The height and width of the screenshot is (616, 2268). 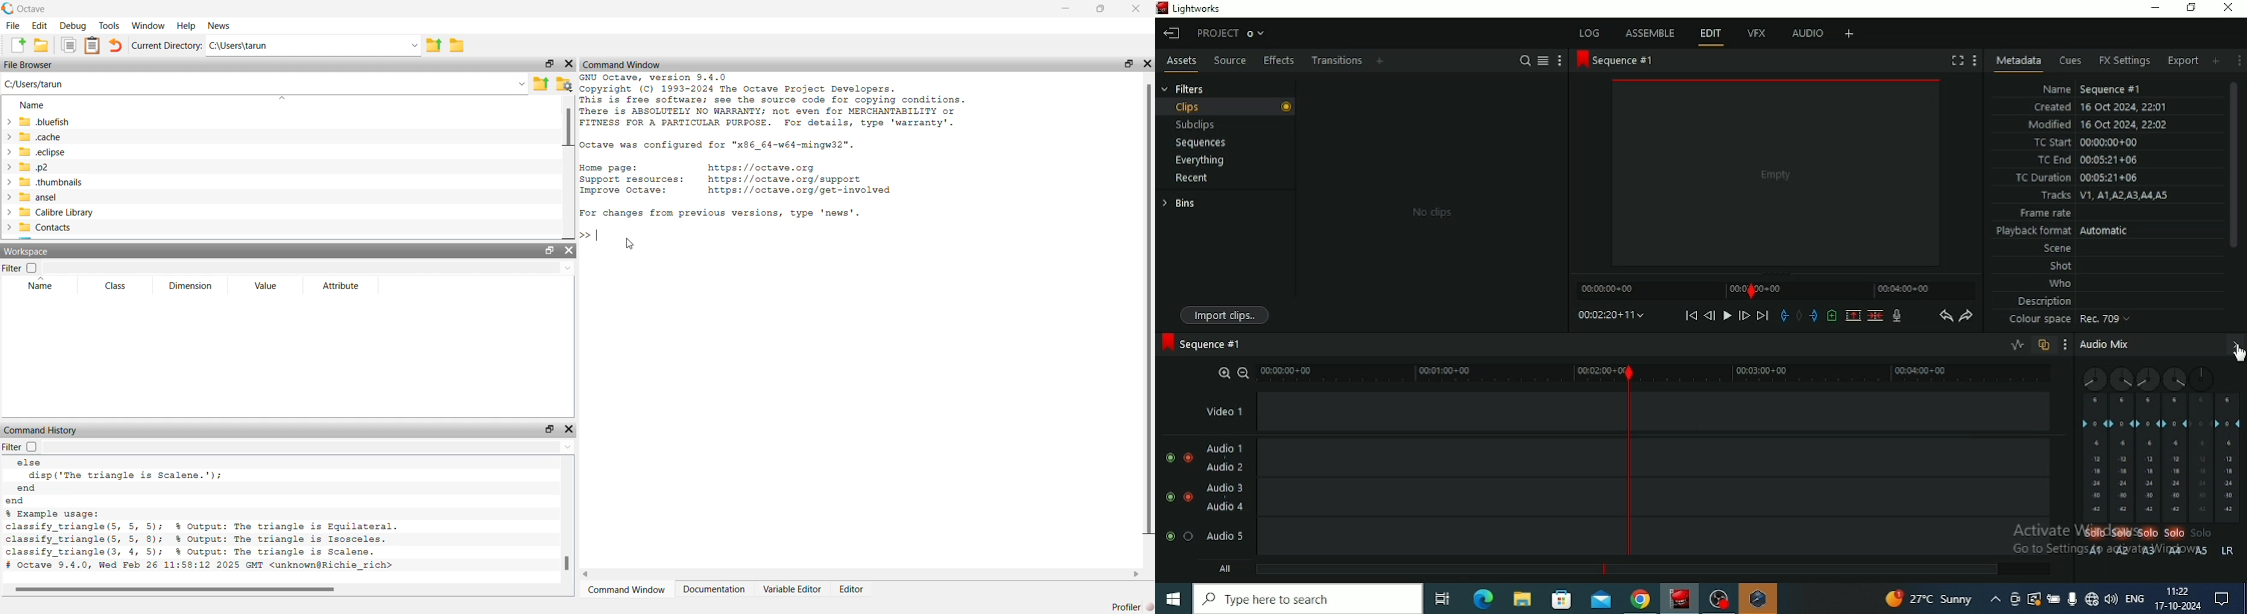 I want to click on unlock widget, so click(x=548, y=63).